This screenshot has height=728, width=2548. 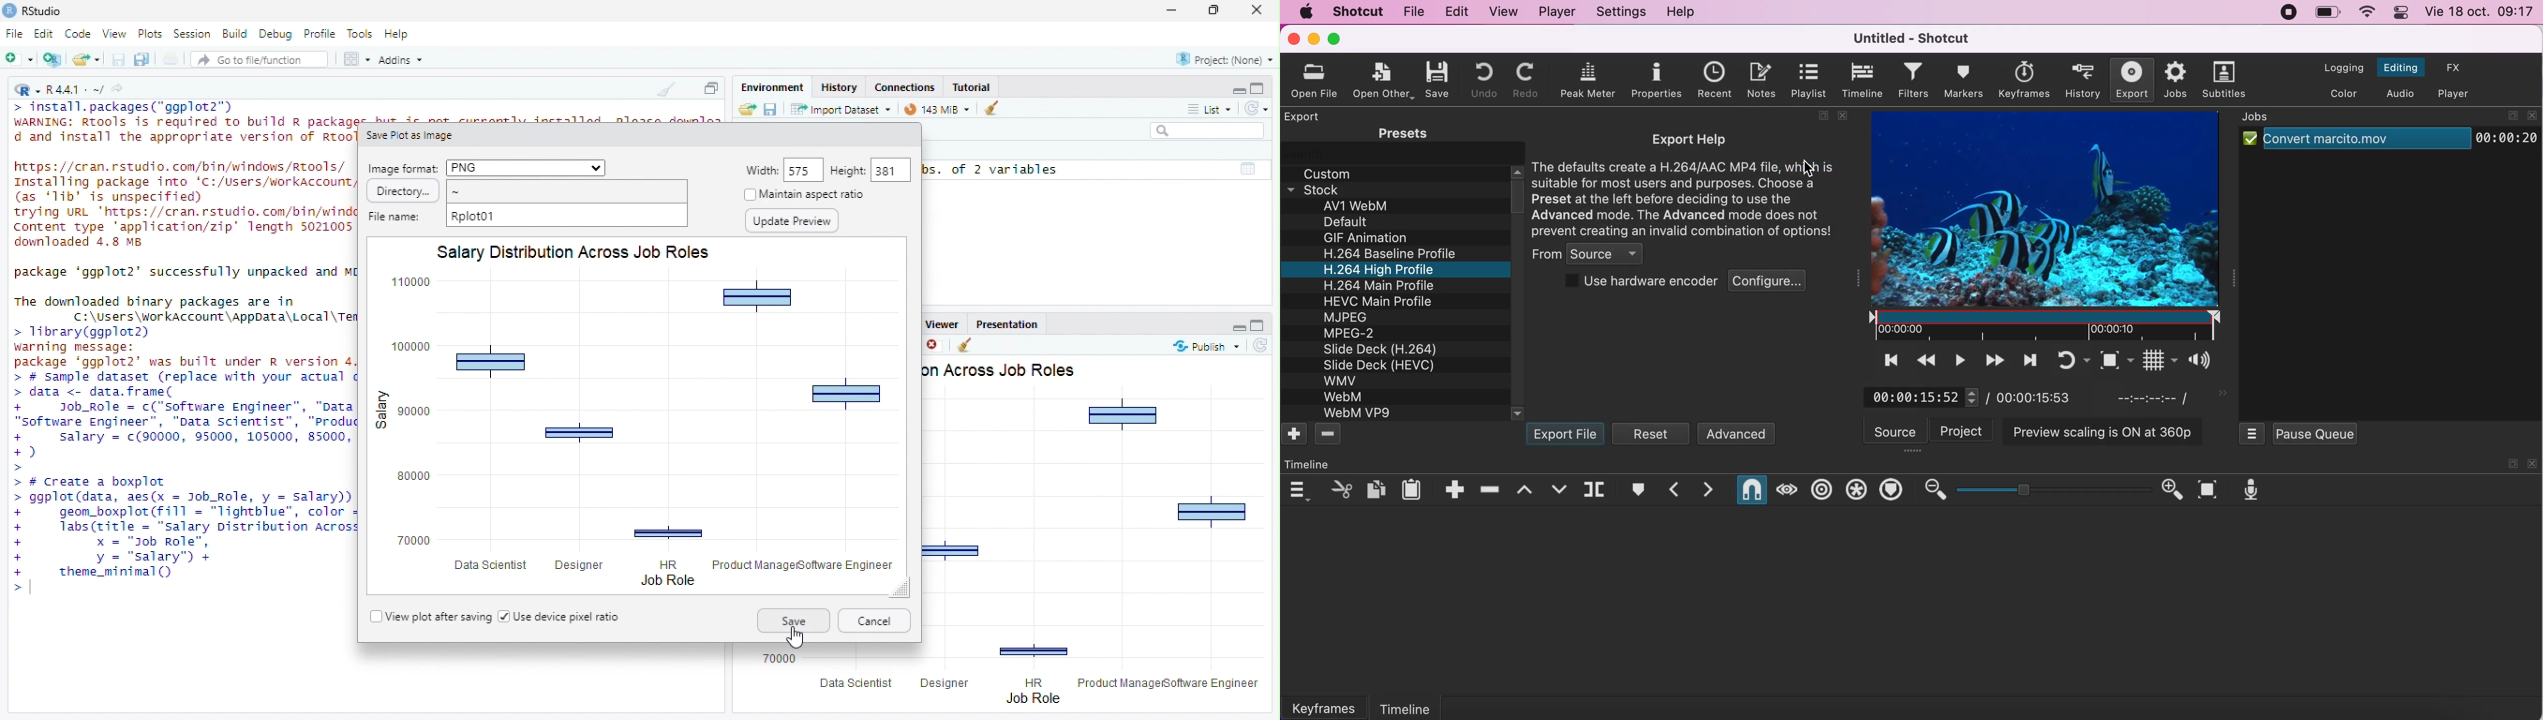 What do you see at coordinates (1454, 489) in the screenshot?
I see `append` at bounding box center [1454, 489].